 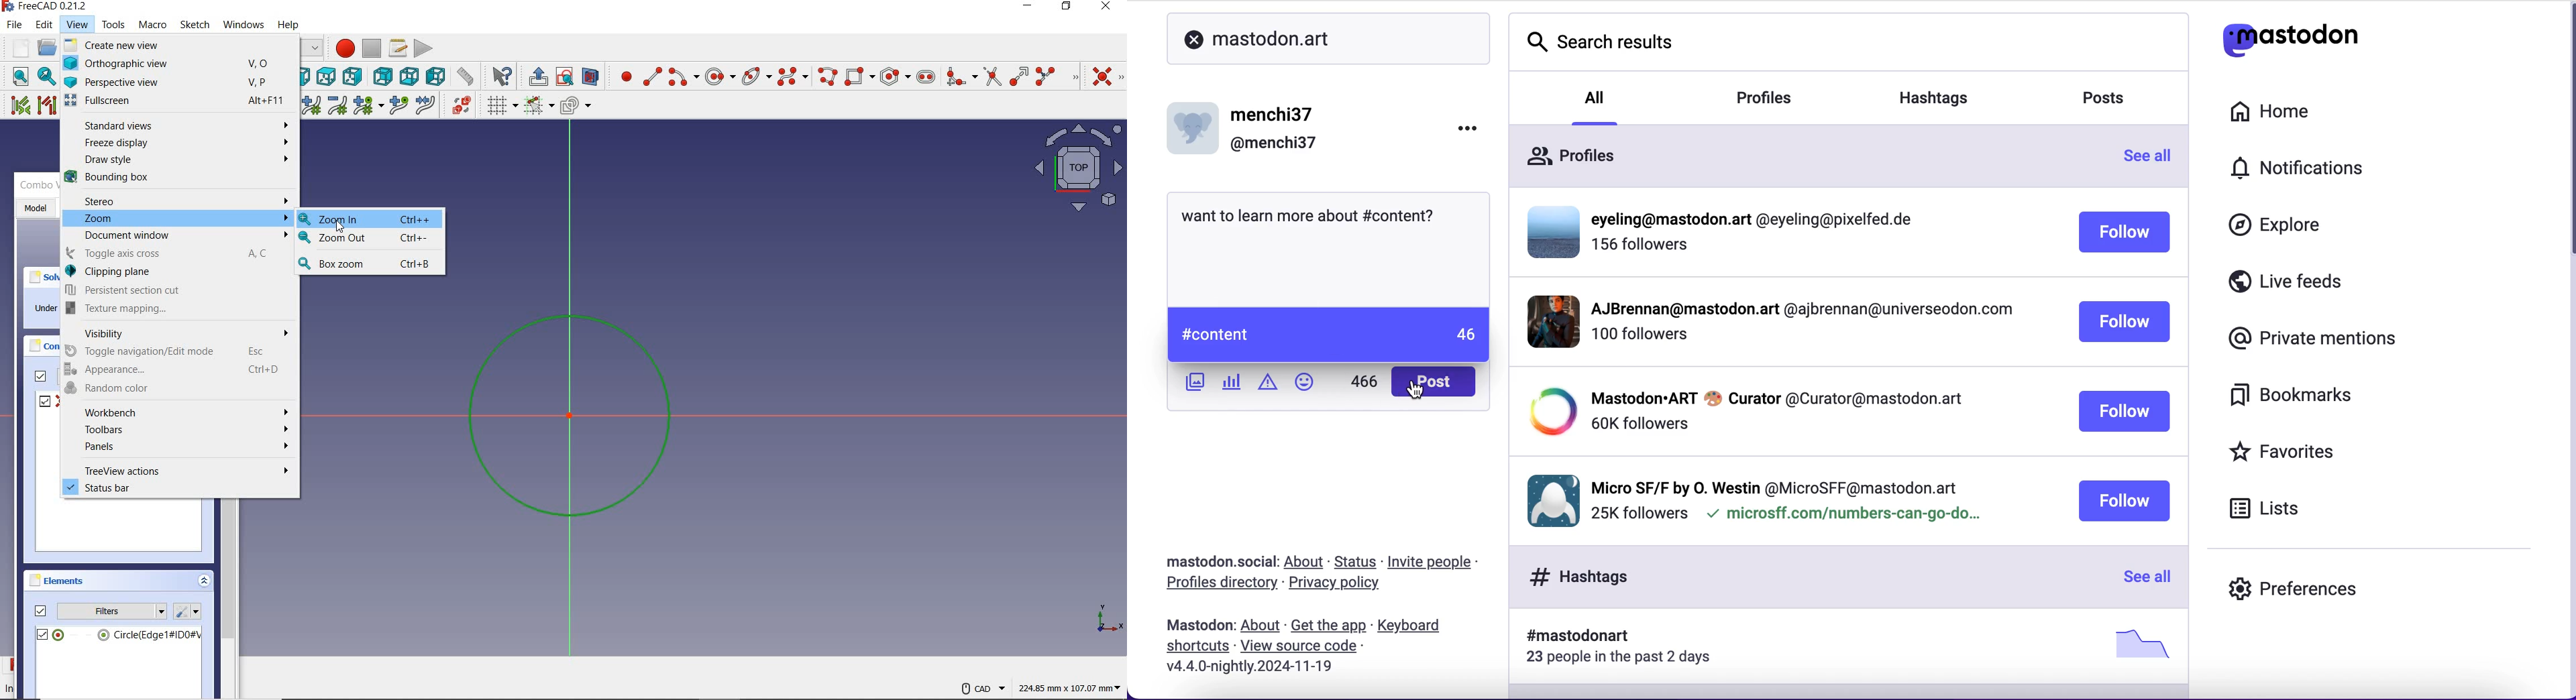 I want to click on mastodon.social, so click(x=1218, y=562).